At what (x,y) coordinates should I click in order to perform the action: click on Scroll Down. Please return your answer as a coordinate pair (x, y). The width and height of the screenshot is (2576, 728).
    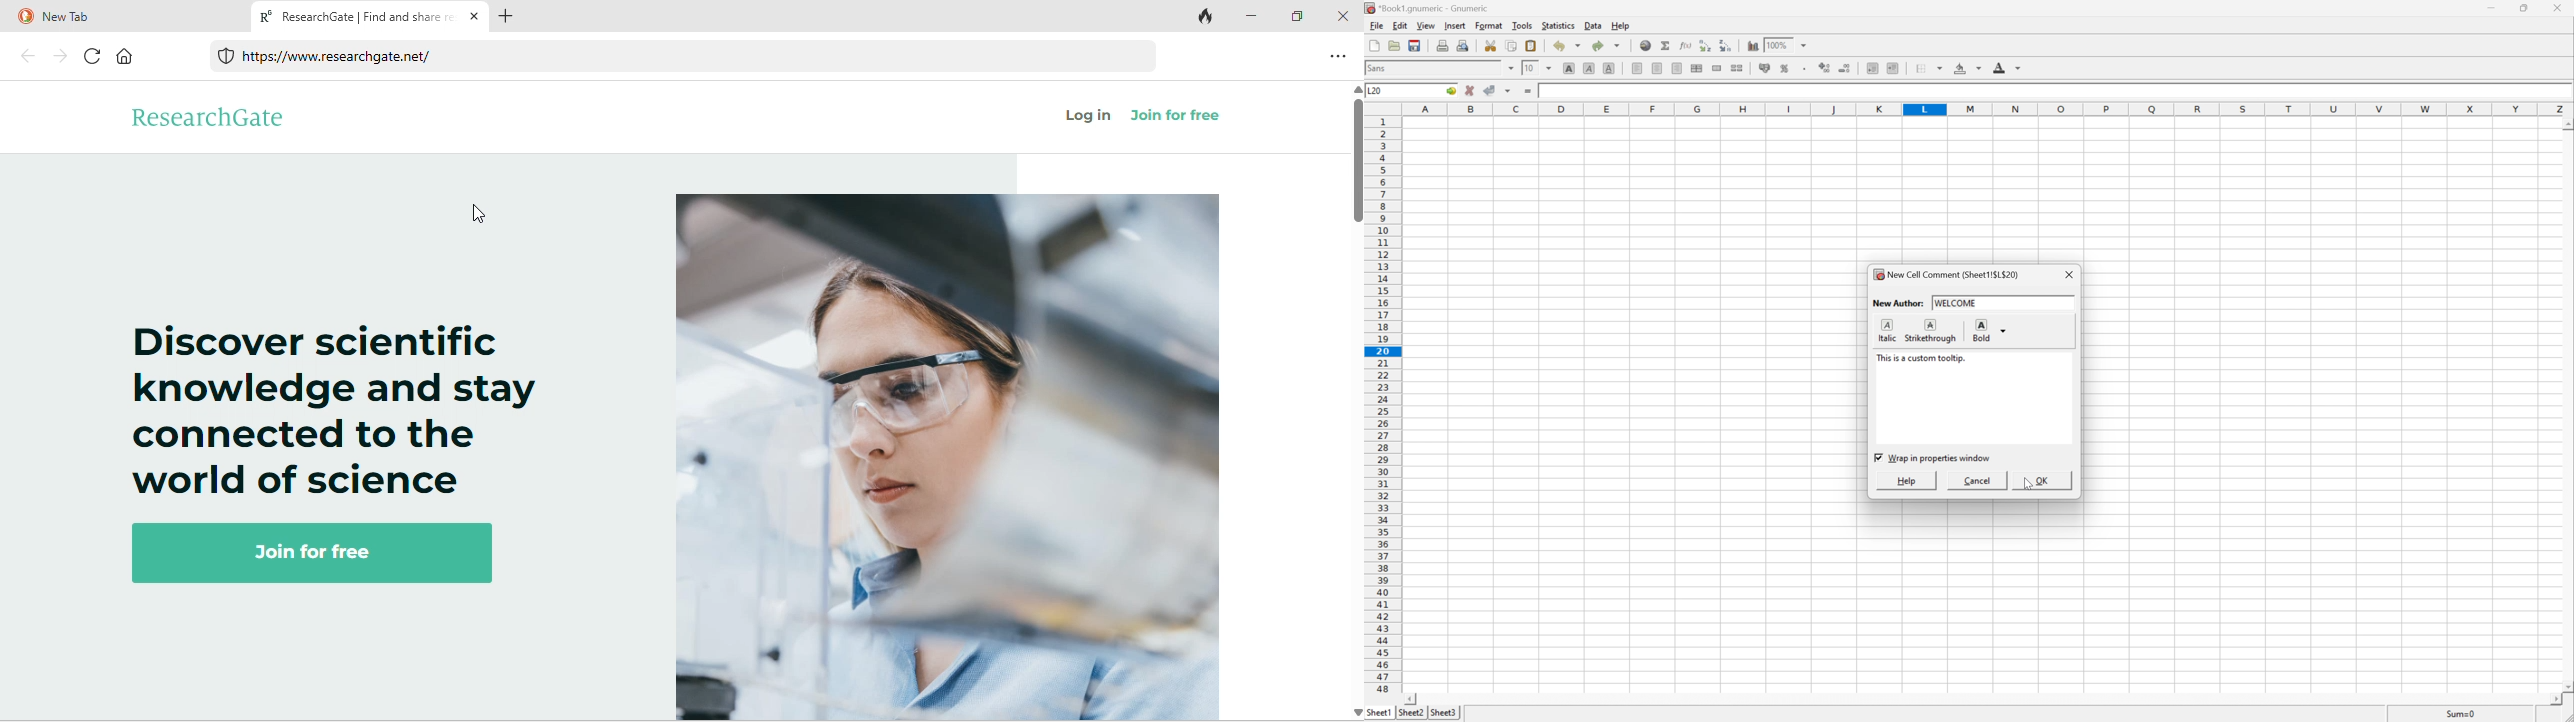
    Looking at the image, I should click on (2566, 684).